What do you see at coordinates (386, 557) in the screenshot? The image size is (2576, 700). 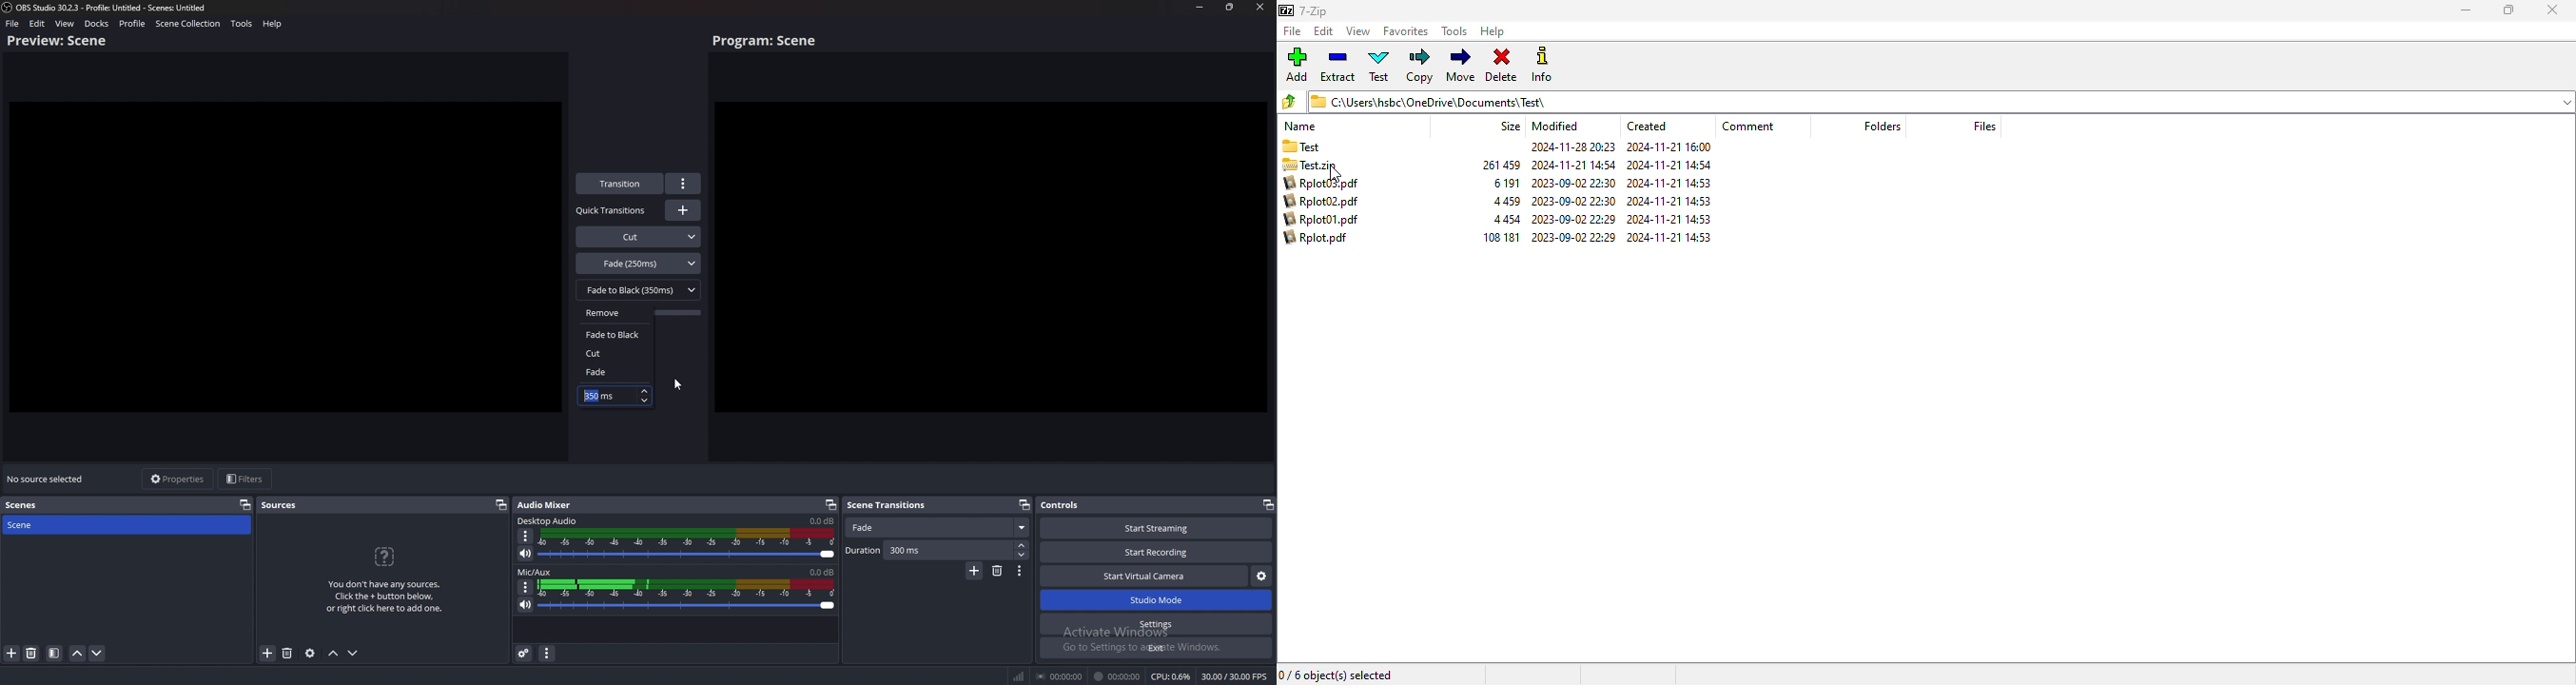 I see `question icon` at bounding box center [386, 557].